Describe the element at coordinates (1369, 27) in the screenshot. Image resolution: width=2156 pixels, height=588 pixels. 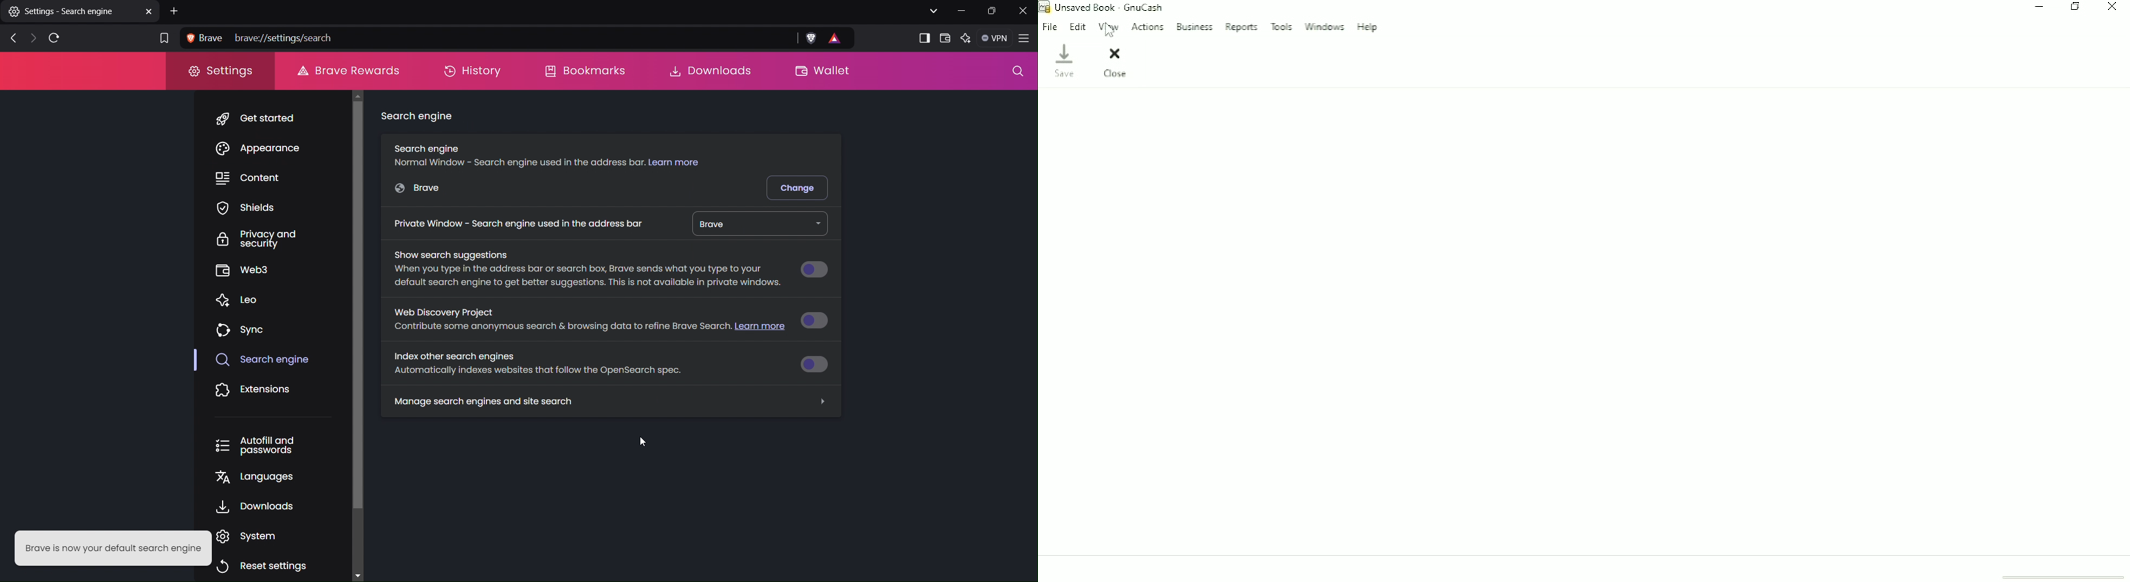
I see `Help` at that location.